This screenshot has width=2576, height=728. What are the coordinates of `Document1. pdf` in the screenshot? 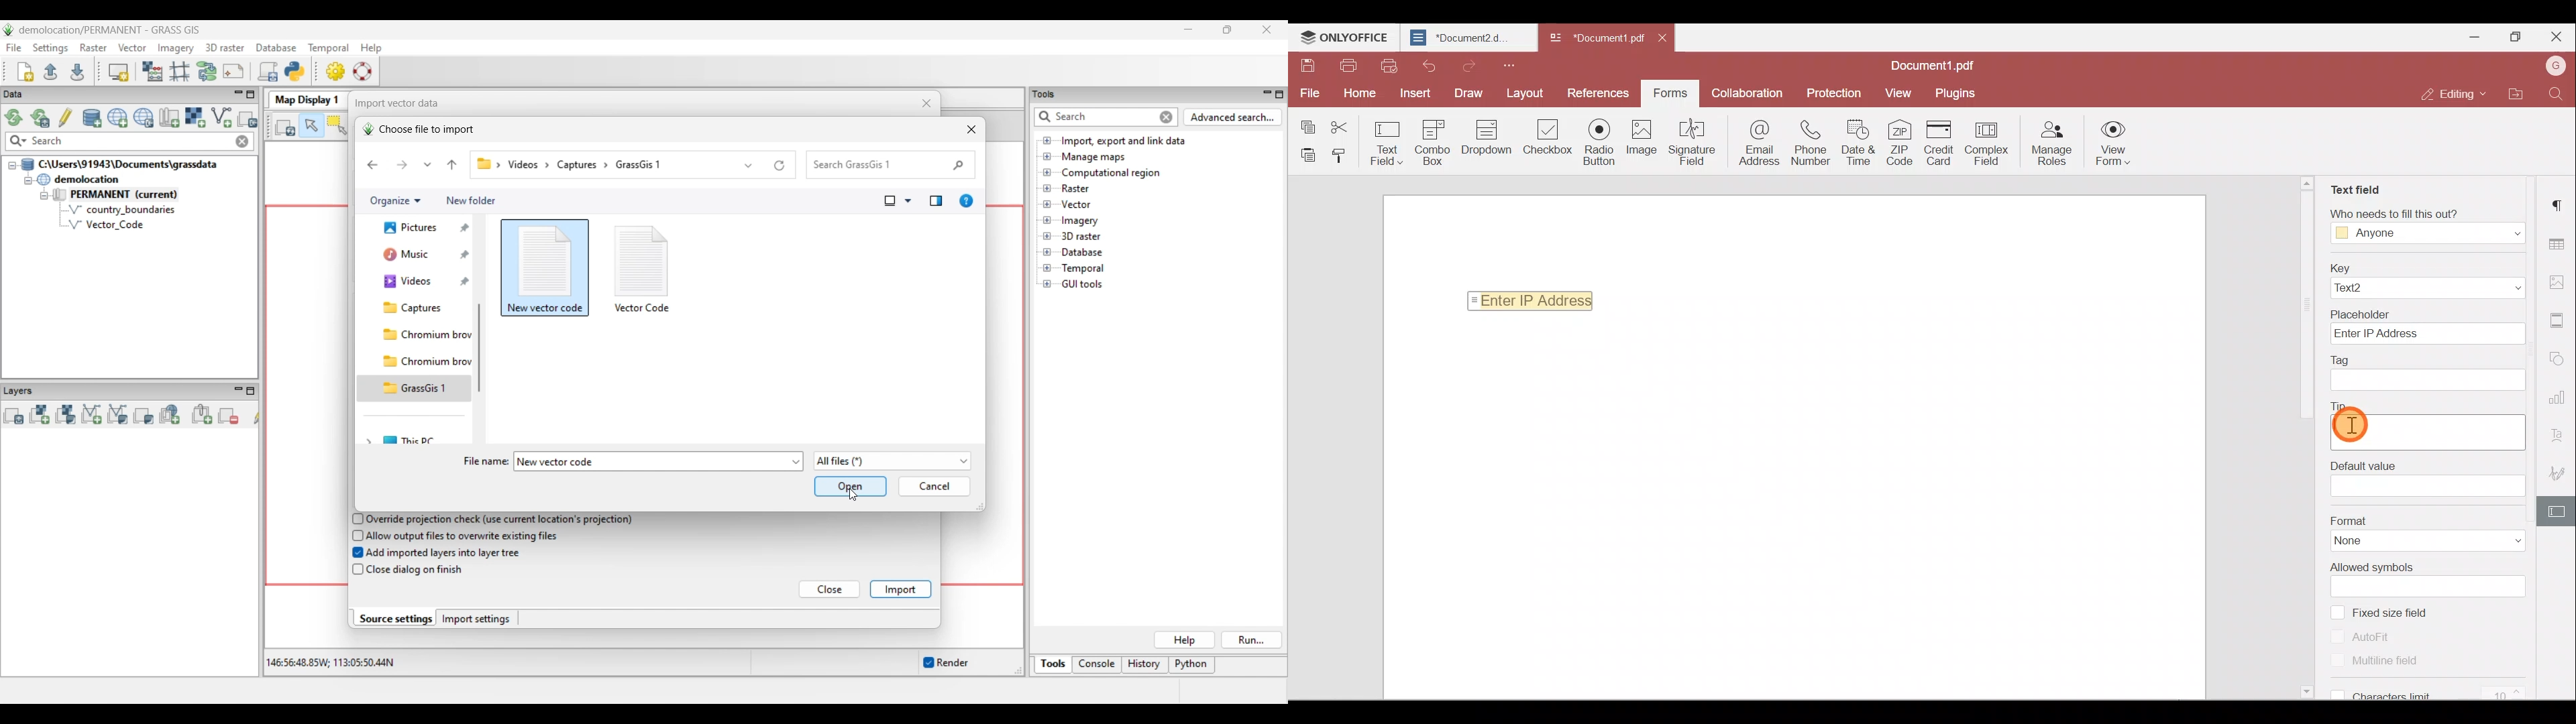 It's located at (1594, 38).